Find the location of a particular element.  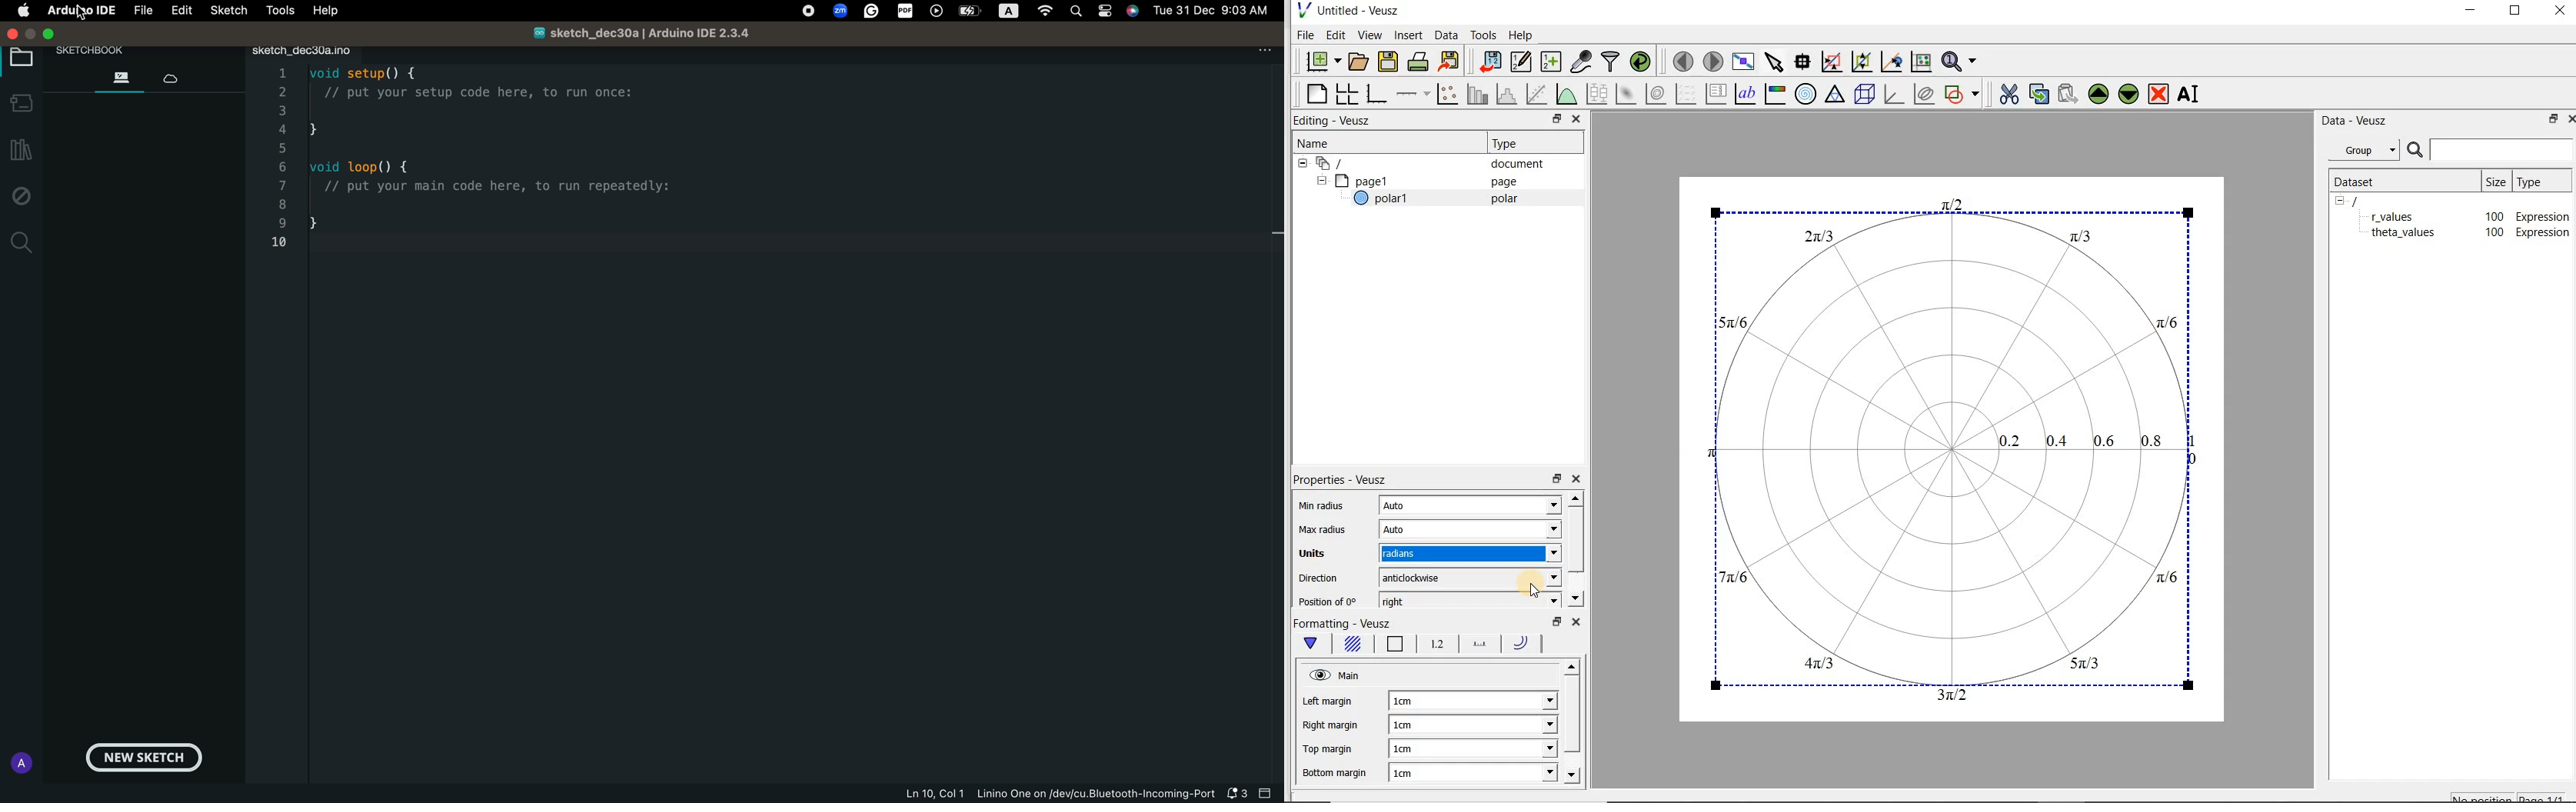

1cm is located at coordinates (1415, 749).